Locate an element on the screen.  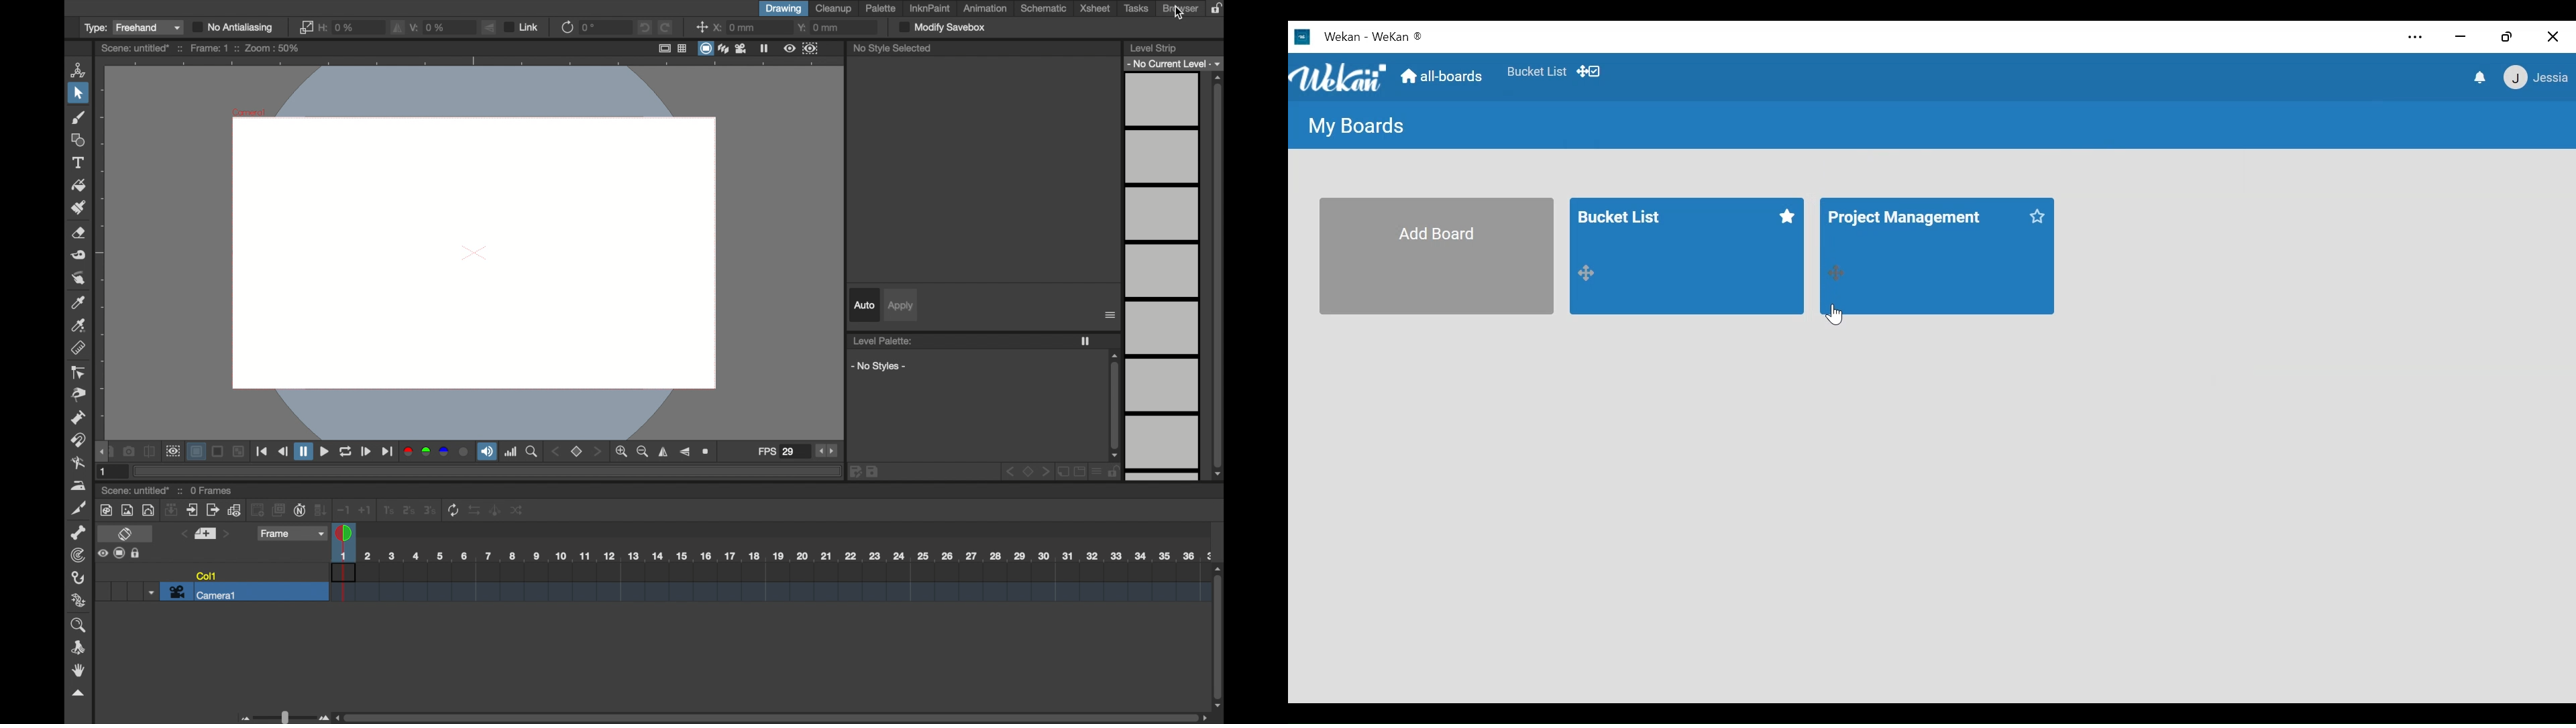
My Boards is located at coordinates (1358, 127).